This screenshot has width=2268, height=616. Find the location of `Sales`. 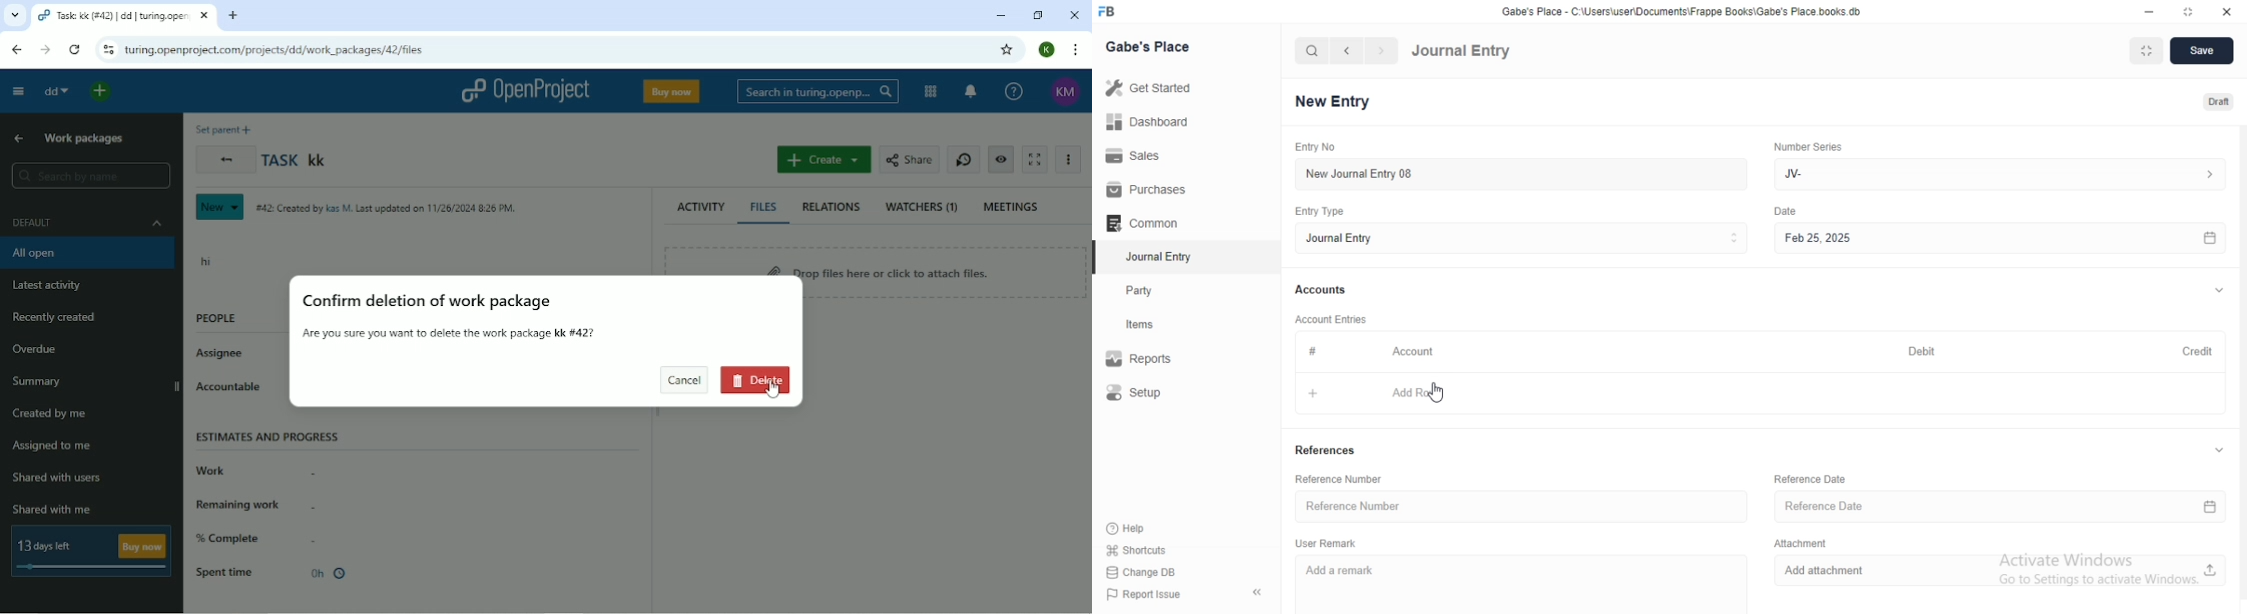

Sales is located at coordinates (1143, 156).